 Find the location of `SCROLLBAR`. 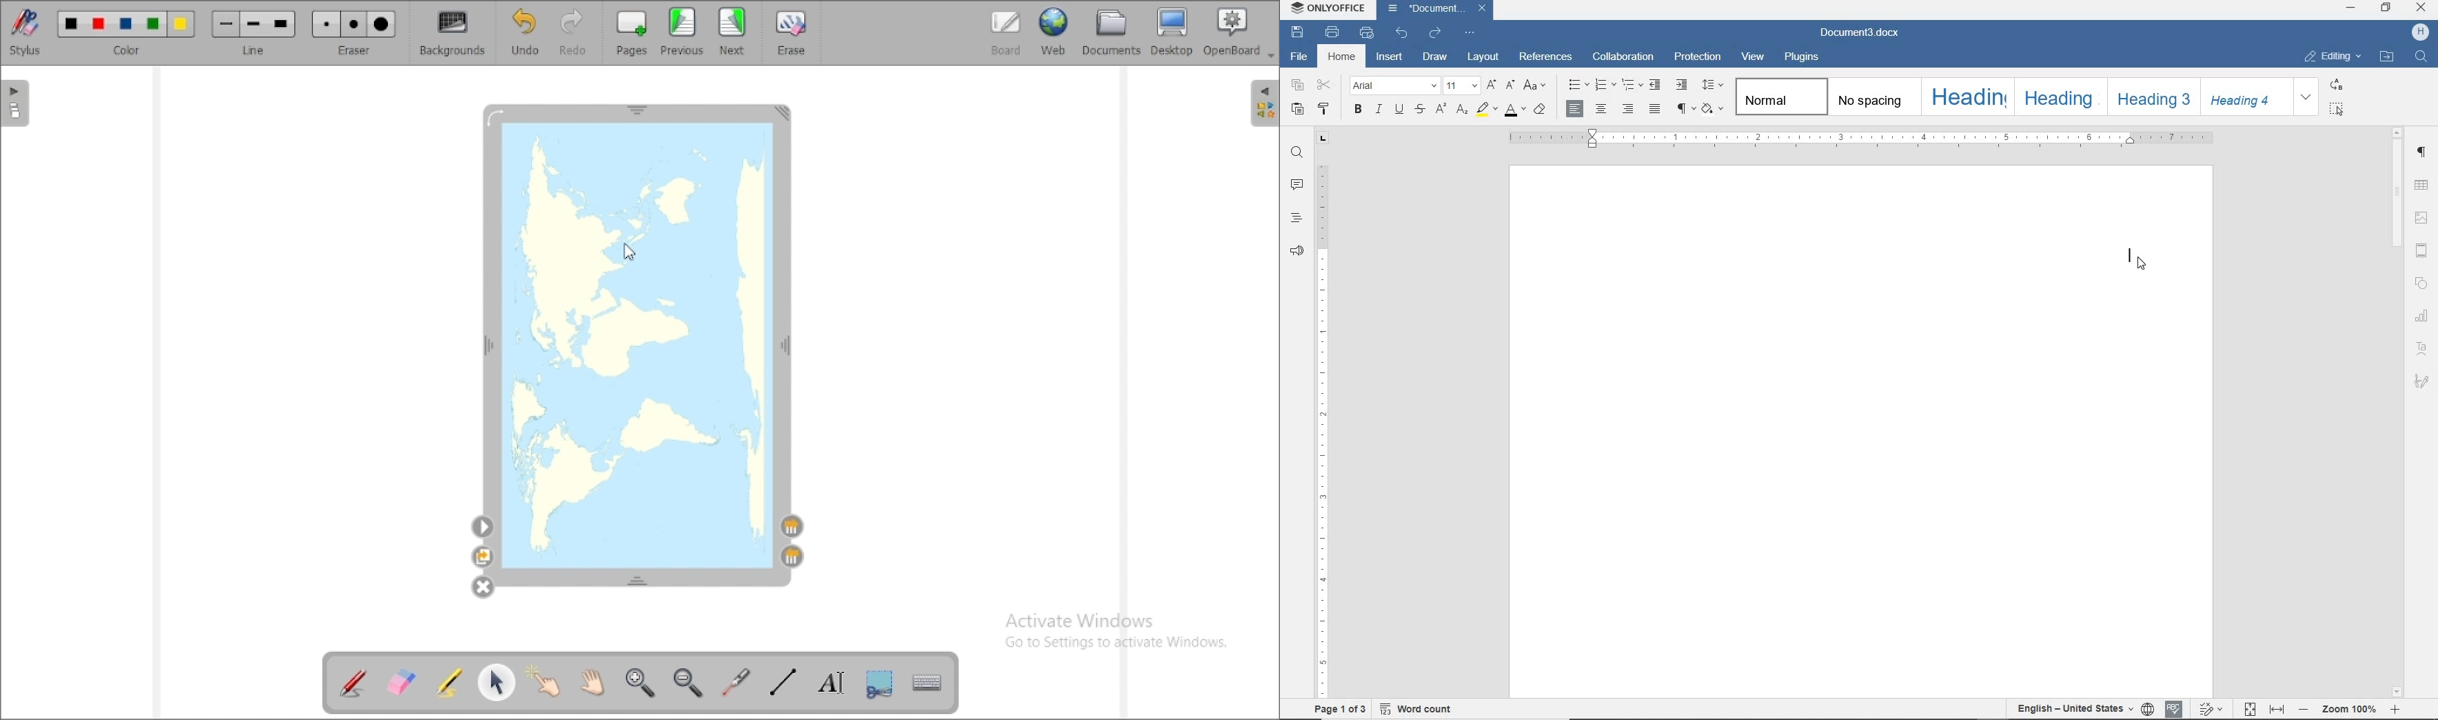

SCROLLBAR is located at coordinates (2397, 412).